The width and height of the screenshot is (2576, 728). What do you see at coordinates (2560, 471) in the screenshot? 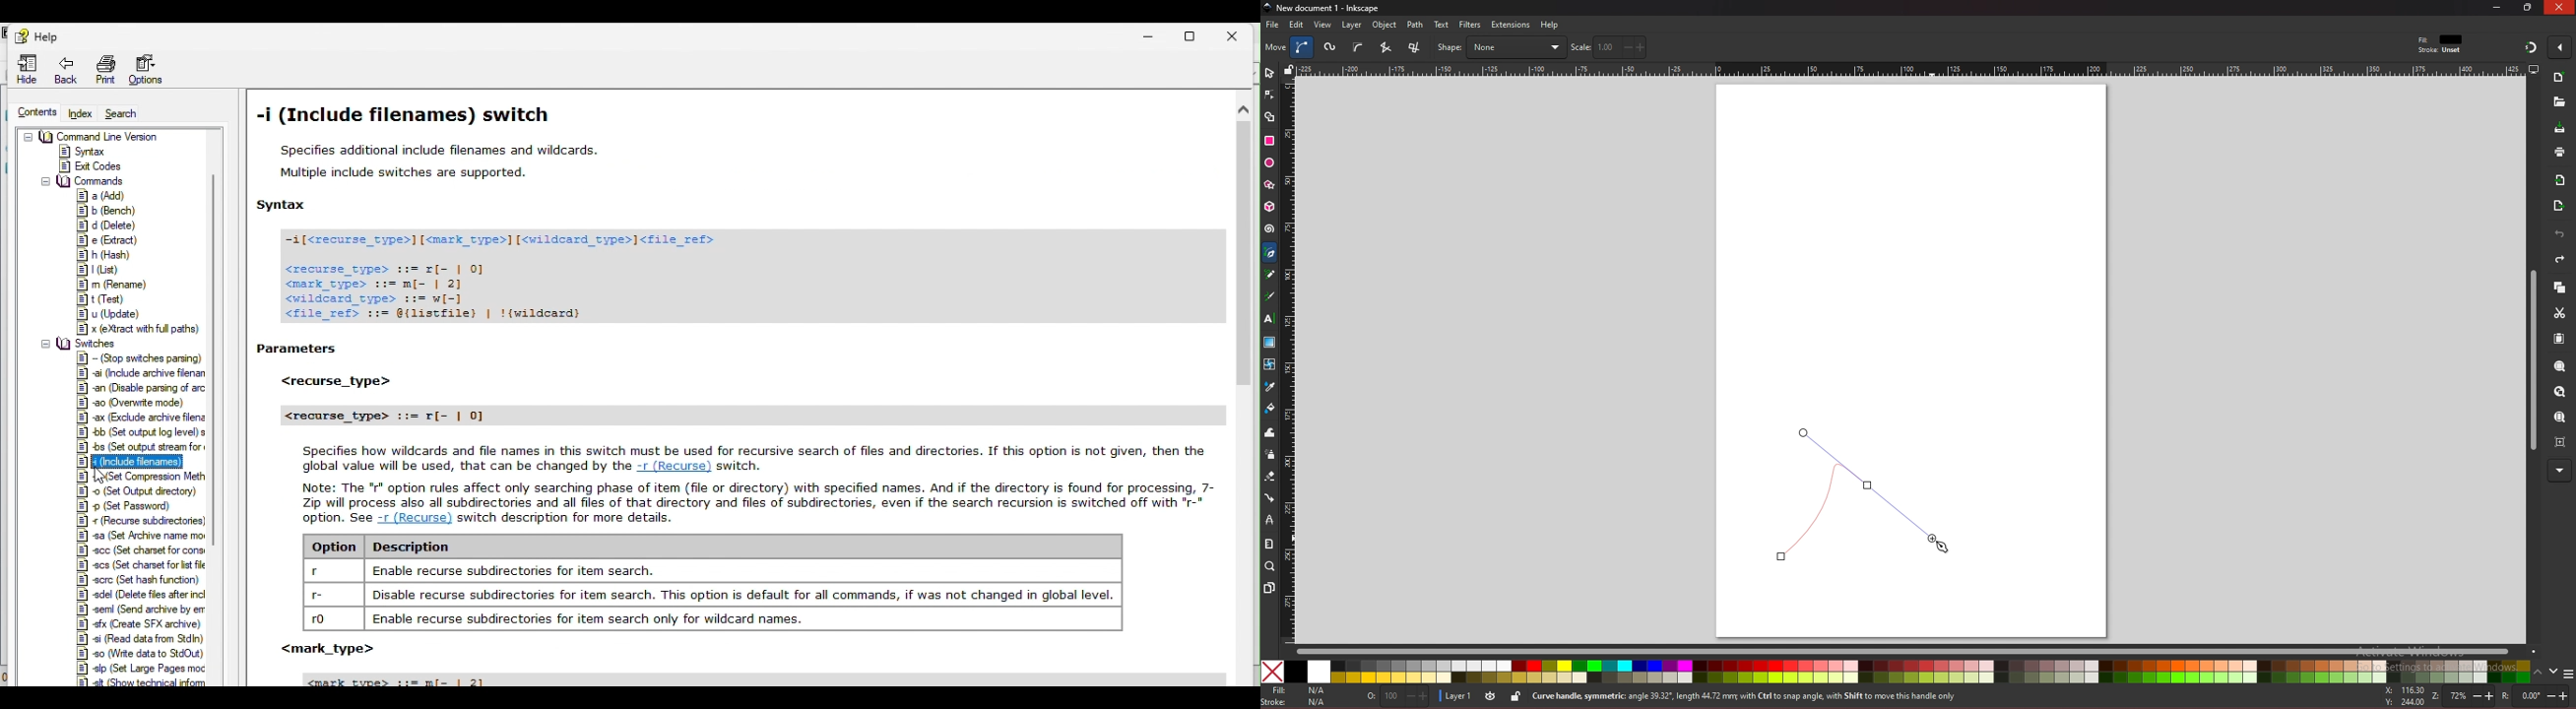
I see `more` at bounding box center [2560, 471].